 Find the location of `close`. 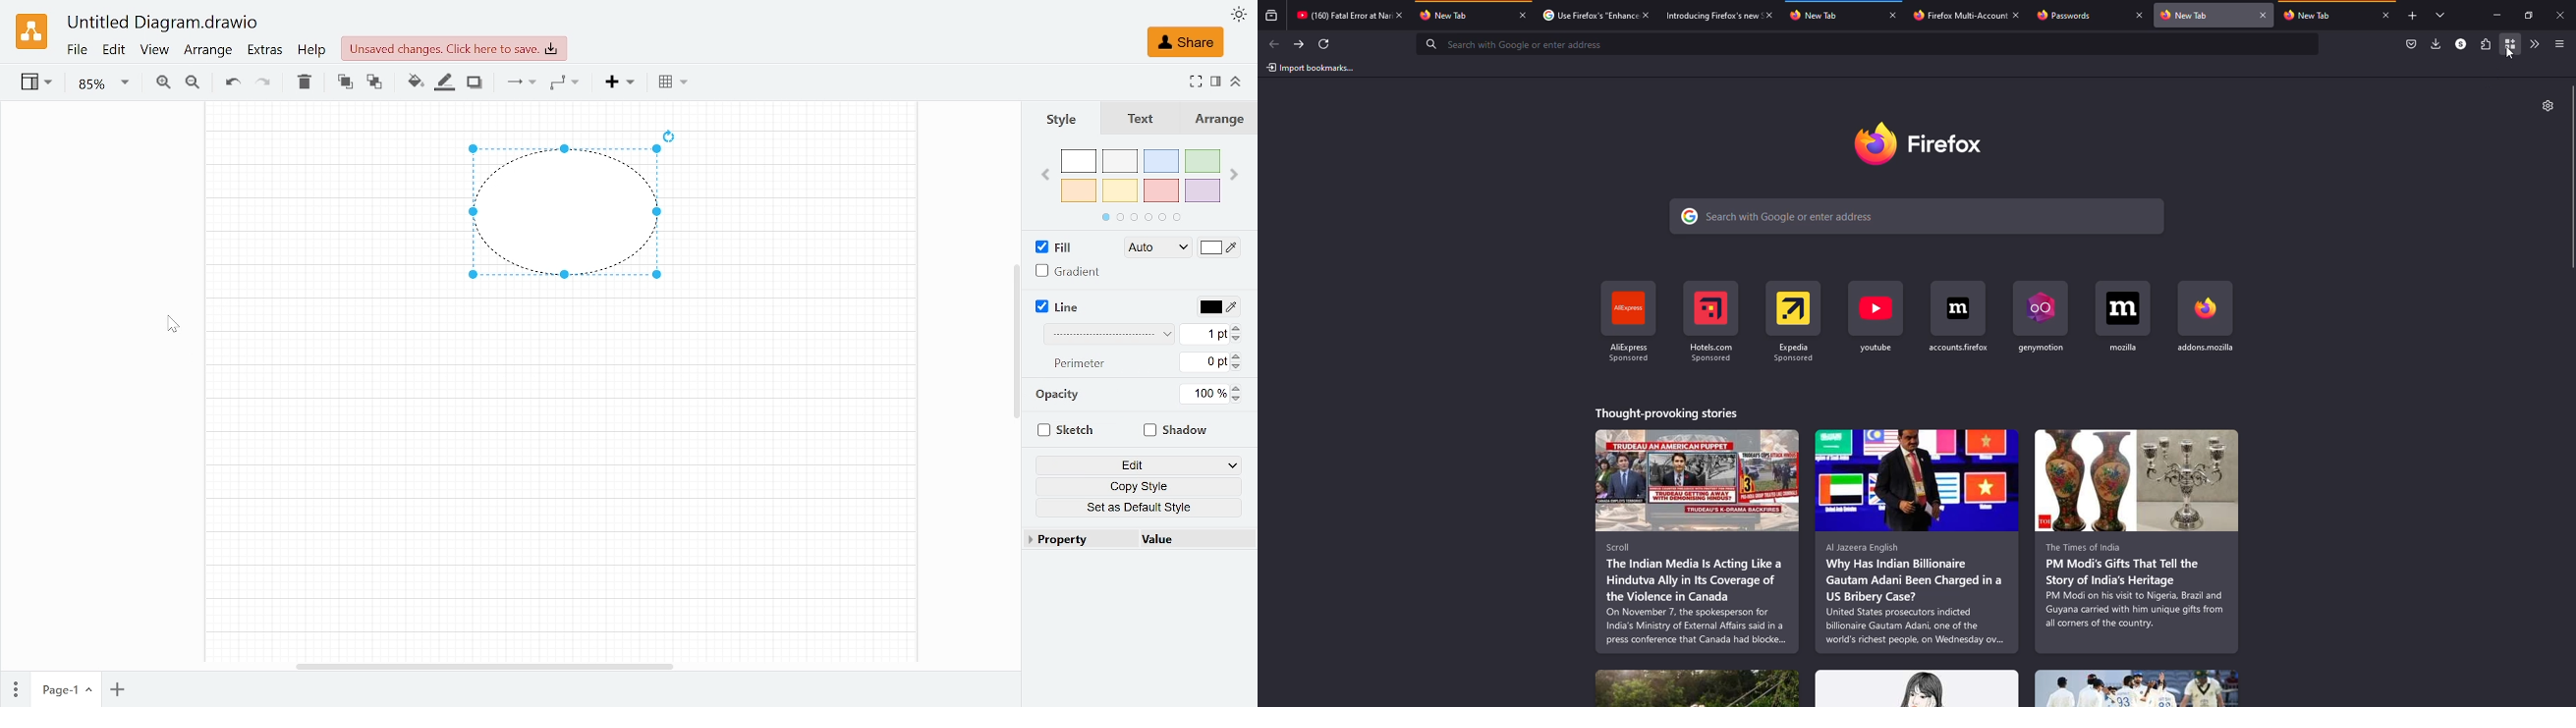

close is located at coordinates (1523, 14).